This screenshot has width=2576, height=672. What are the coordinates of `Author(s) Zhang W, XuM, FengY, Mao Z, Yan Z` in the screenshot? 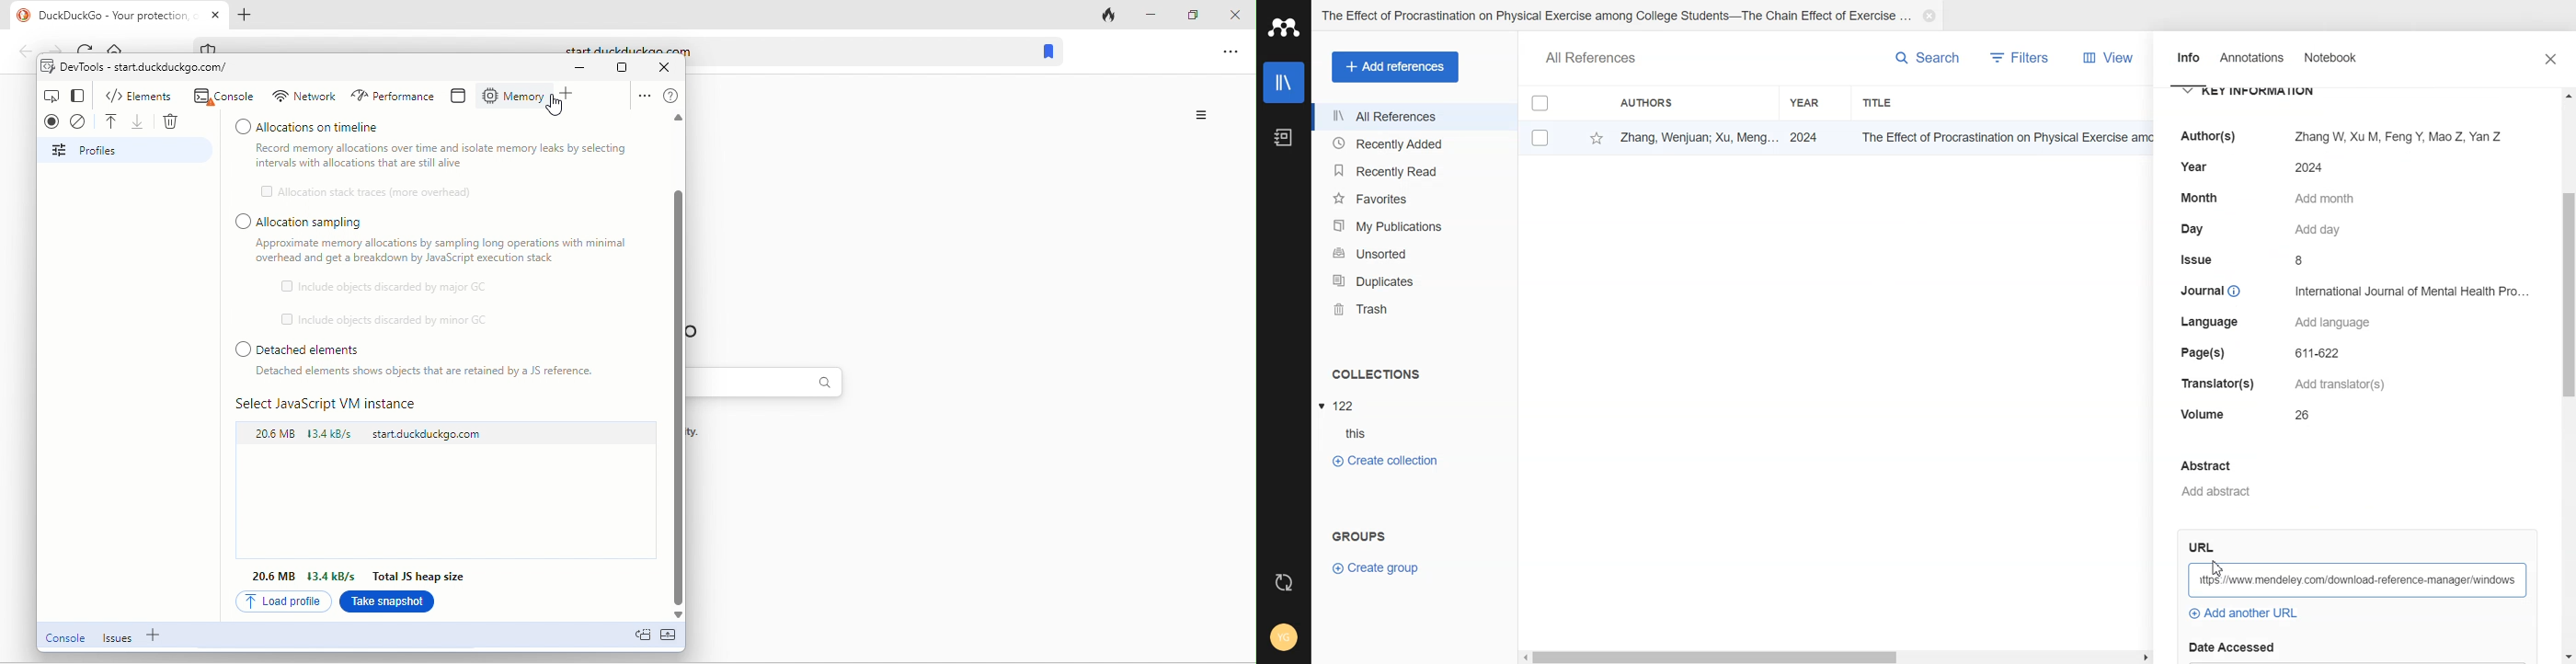 It's located at (2335, 135).